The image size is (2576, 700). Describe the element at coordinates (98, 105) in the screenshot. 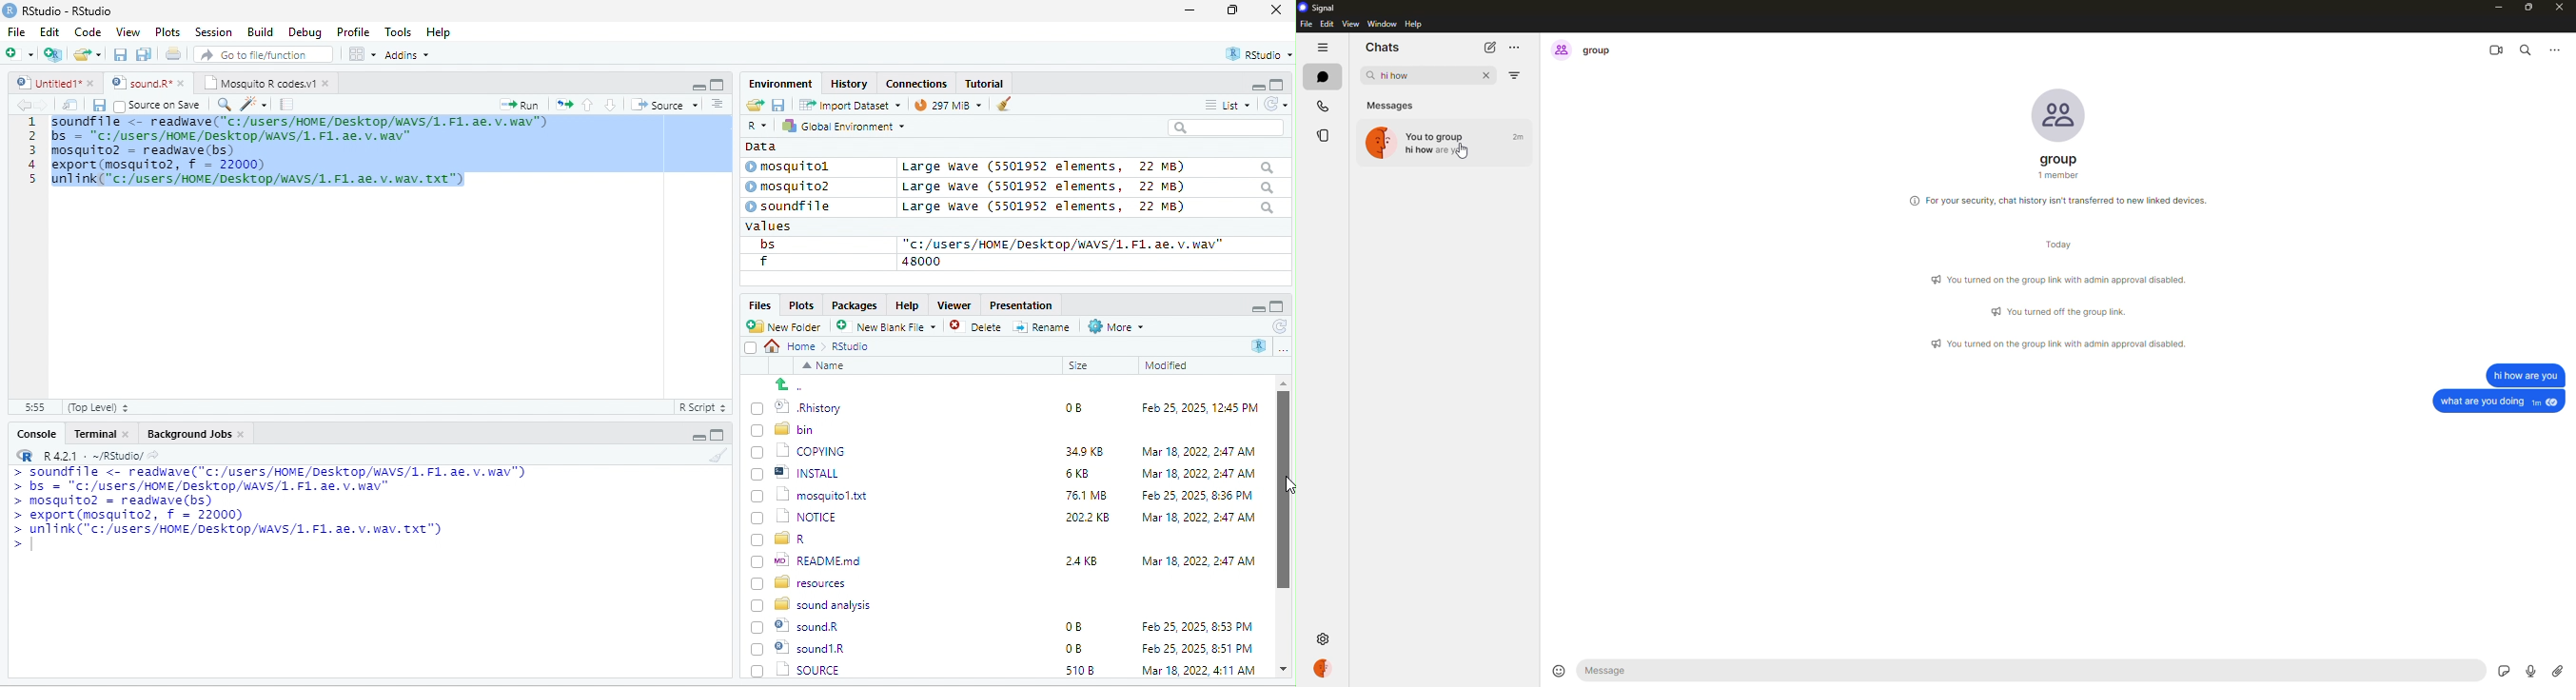

I see `save` at that location.